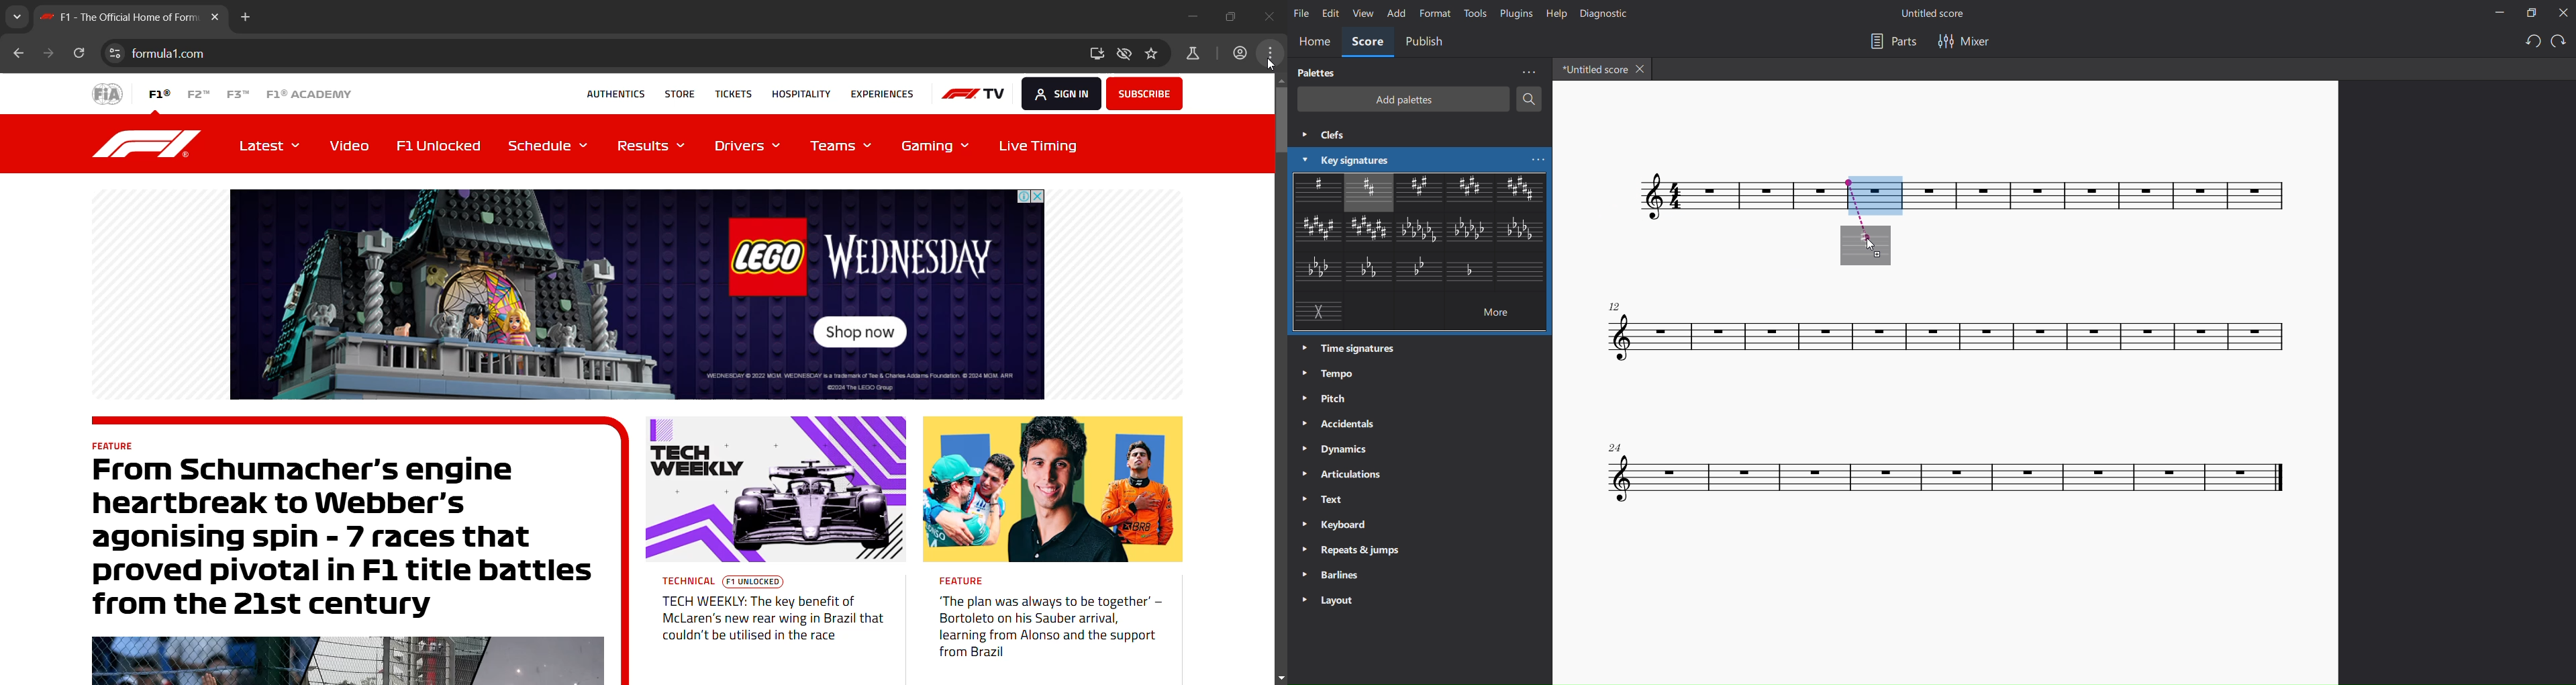 This screenshot has width=2576, height=700. I want to click on minimize, so click(2498, 11).